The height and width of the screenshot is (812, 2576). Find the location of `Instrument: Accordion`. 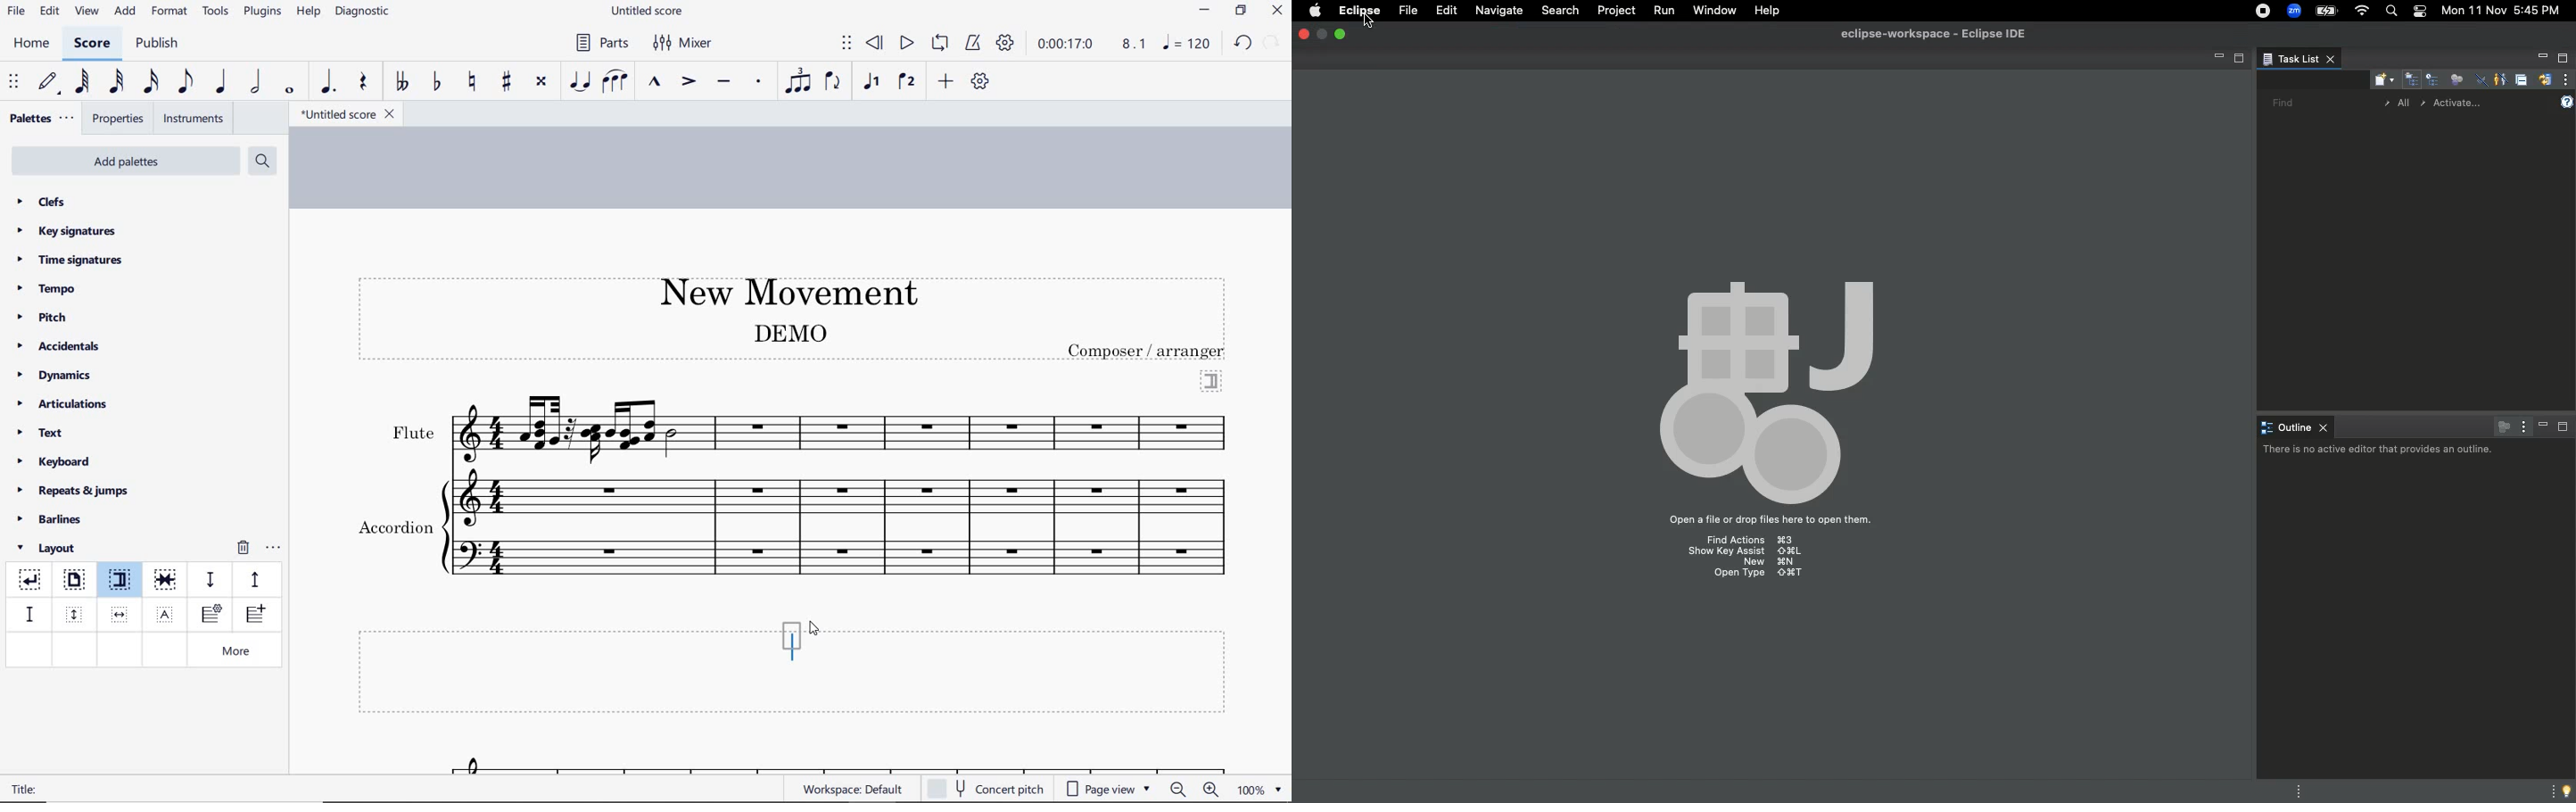

Instrument: Accordion is located at coordinates (844, 540).